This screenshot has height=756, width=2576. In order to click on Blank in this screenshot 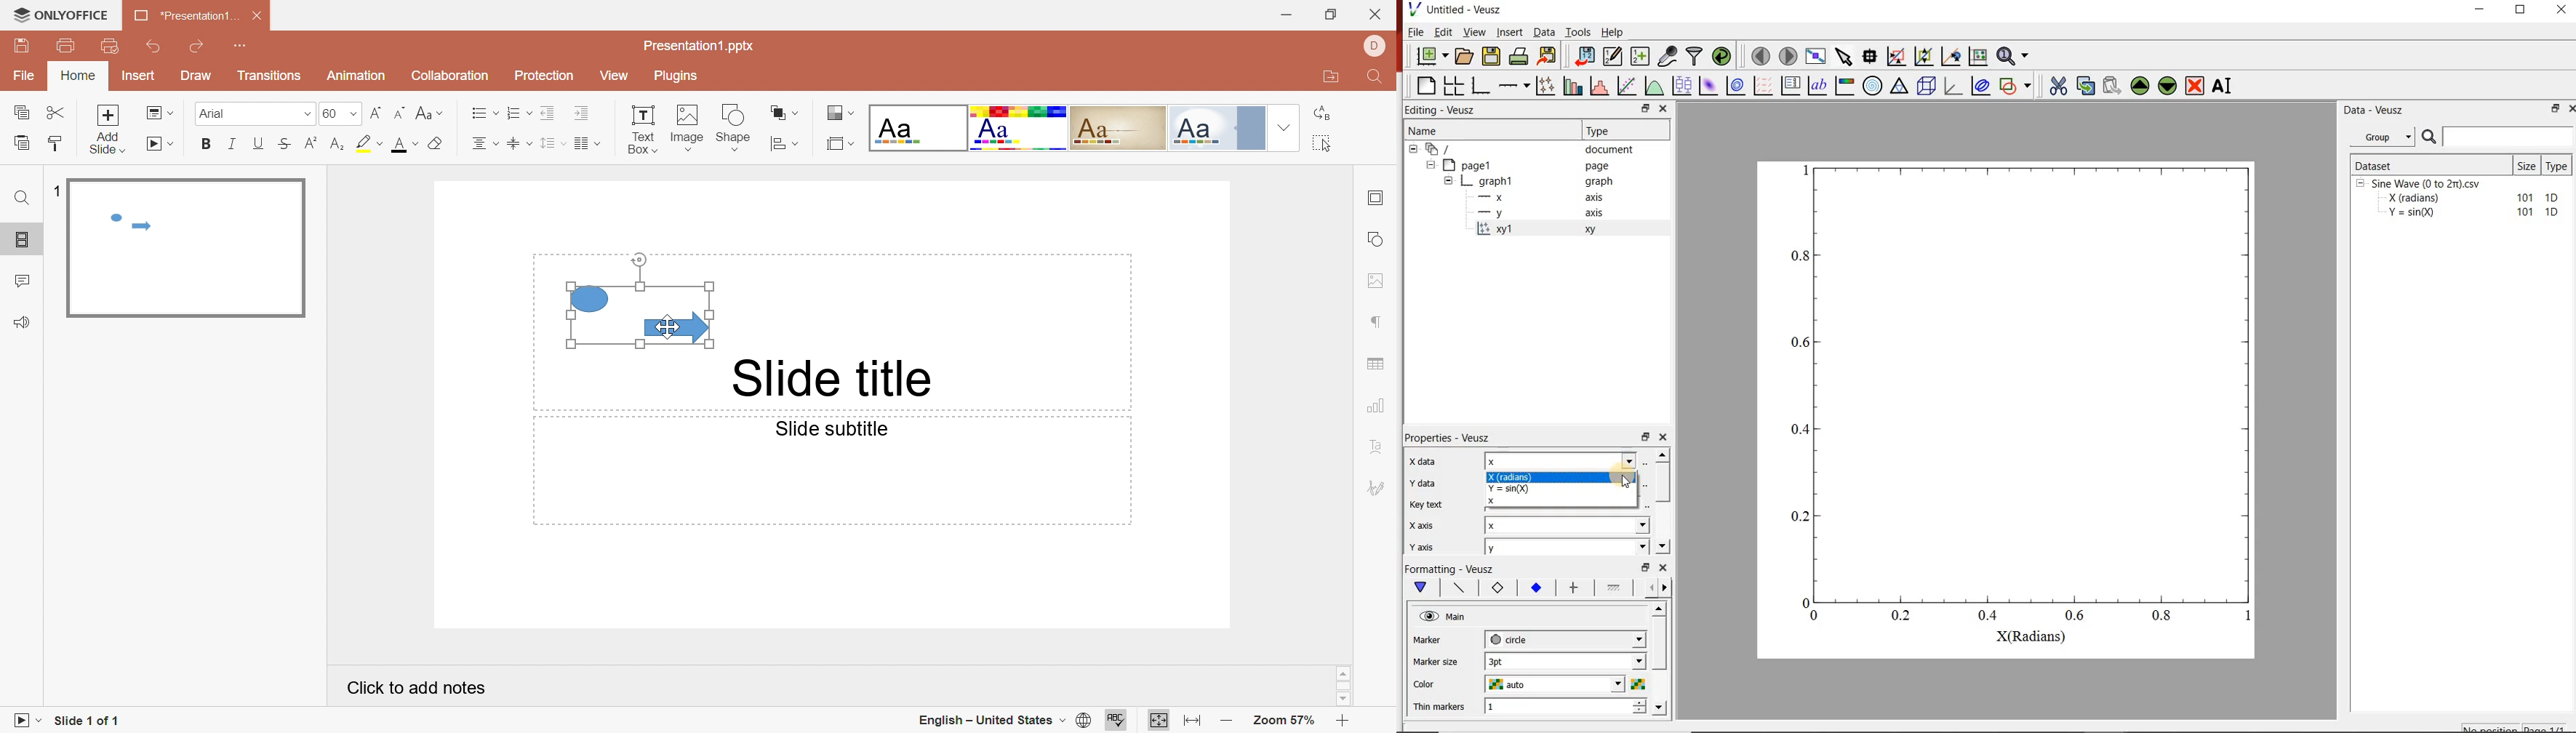, I will do `click(919, 129)`.